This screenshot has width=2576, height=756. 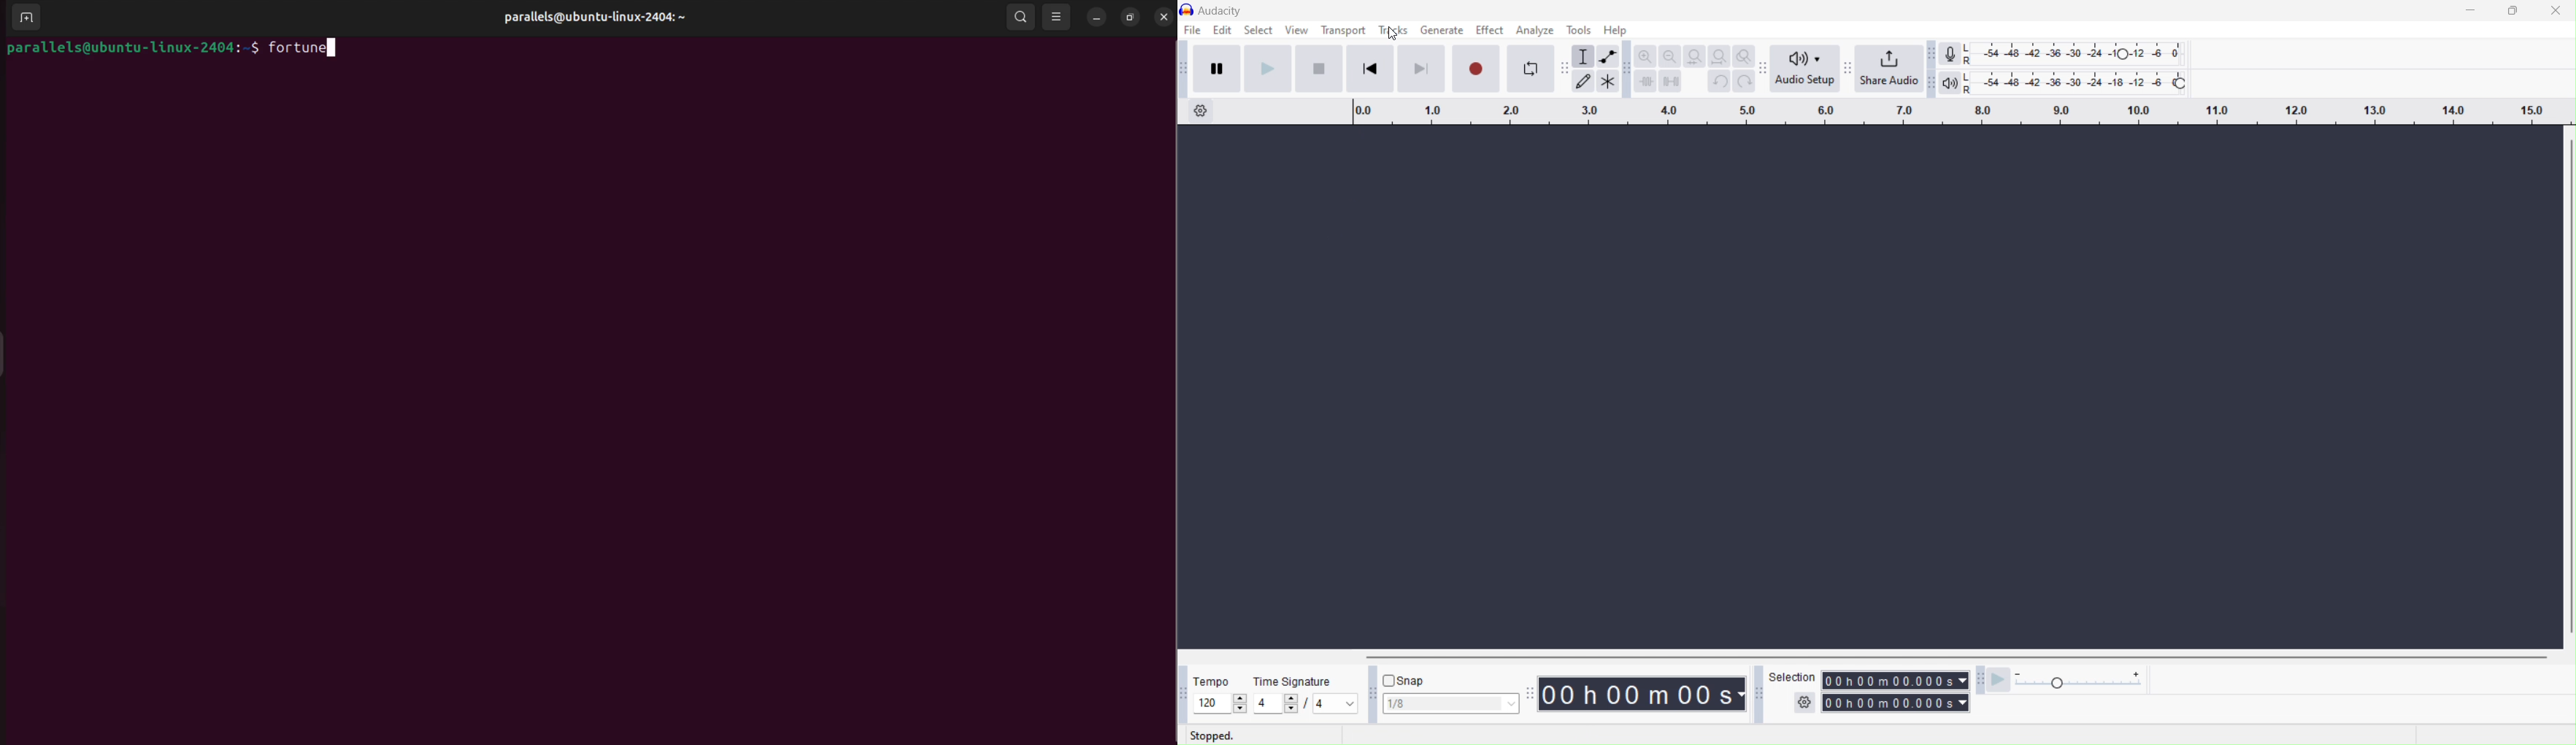 What do you see at coordinates (1207, 703) in the screenshot?
I see `edit/current tempo` at bounding box center [1207, 703].